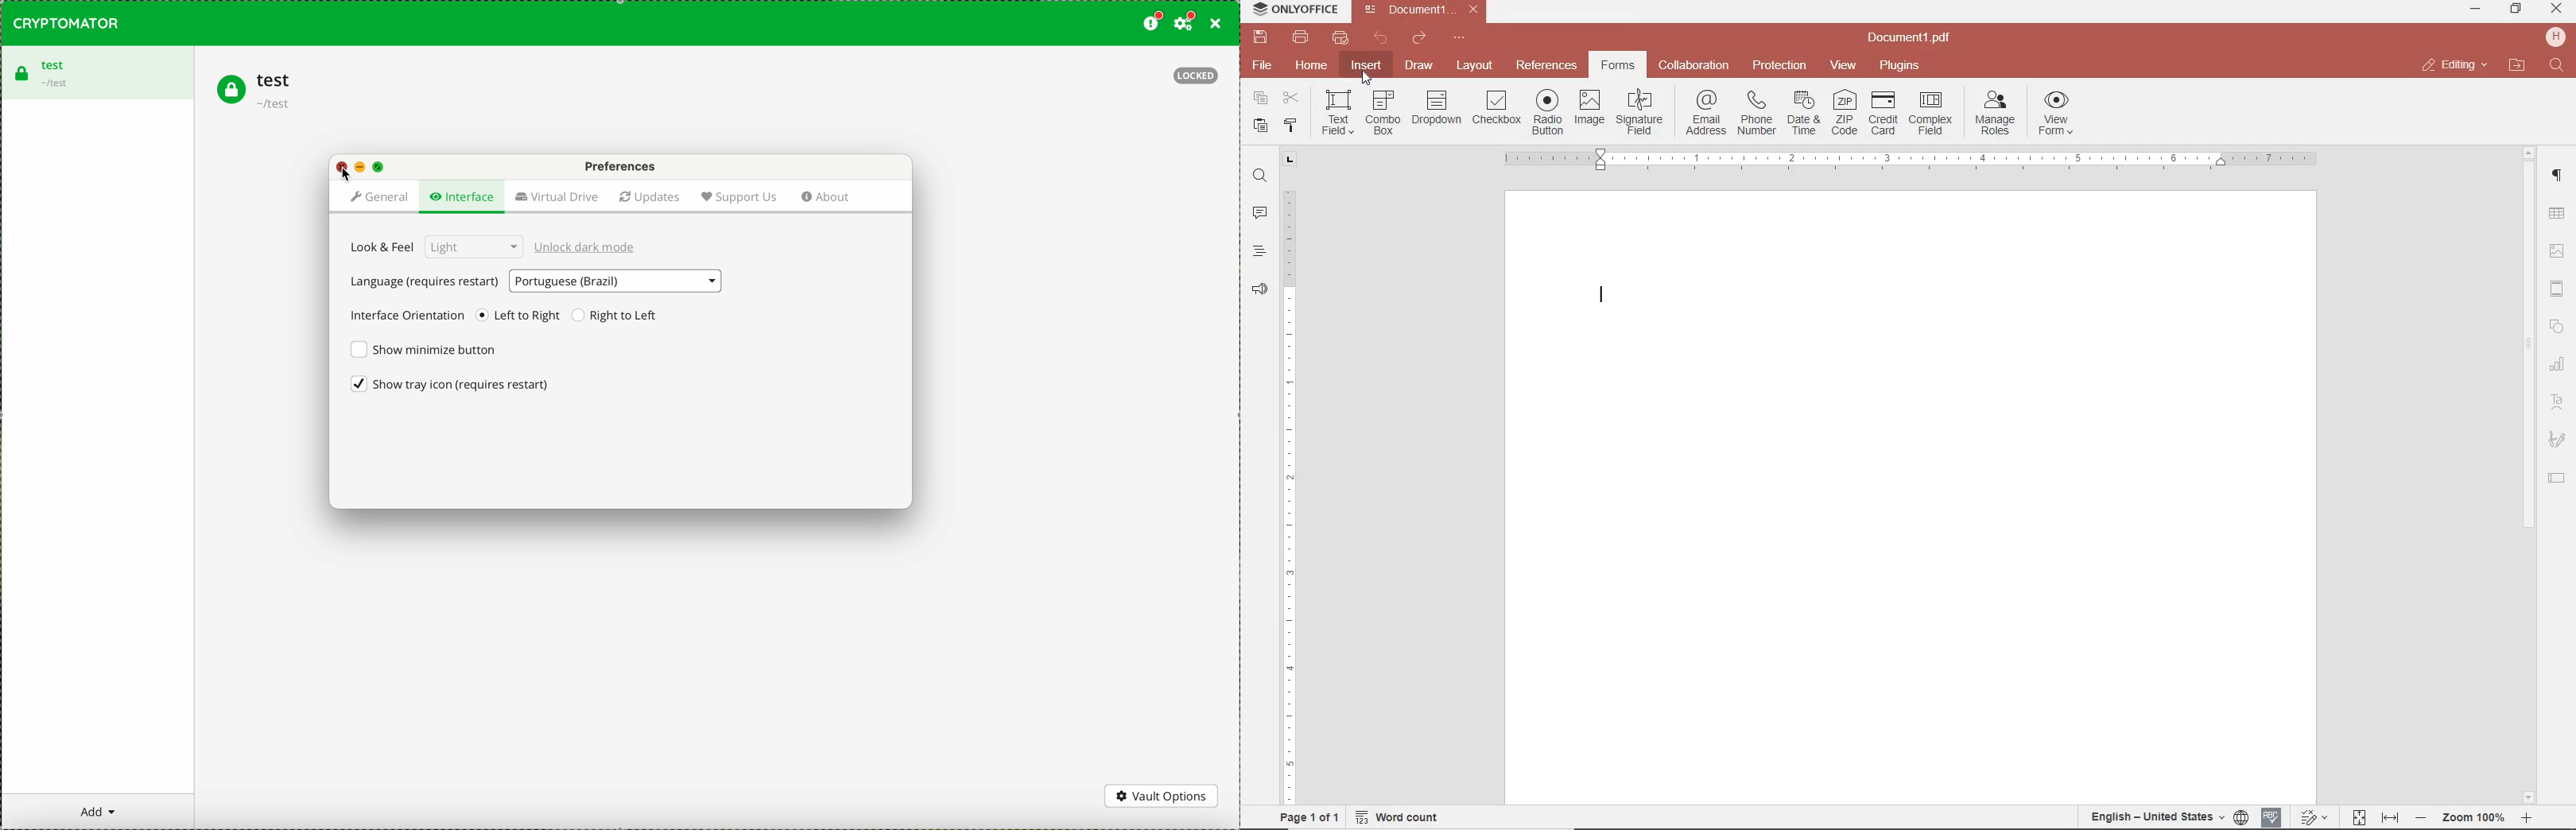 The height and width of the screenshot is (840, 2576). Describe the element at coordinates (1187, 24) in the screenshot. I see `click on settings` at that location.